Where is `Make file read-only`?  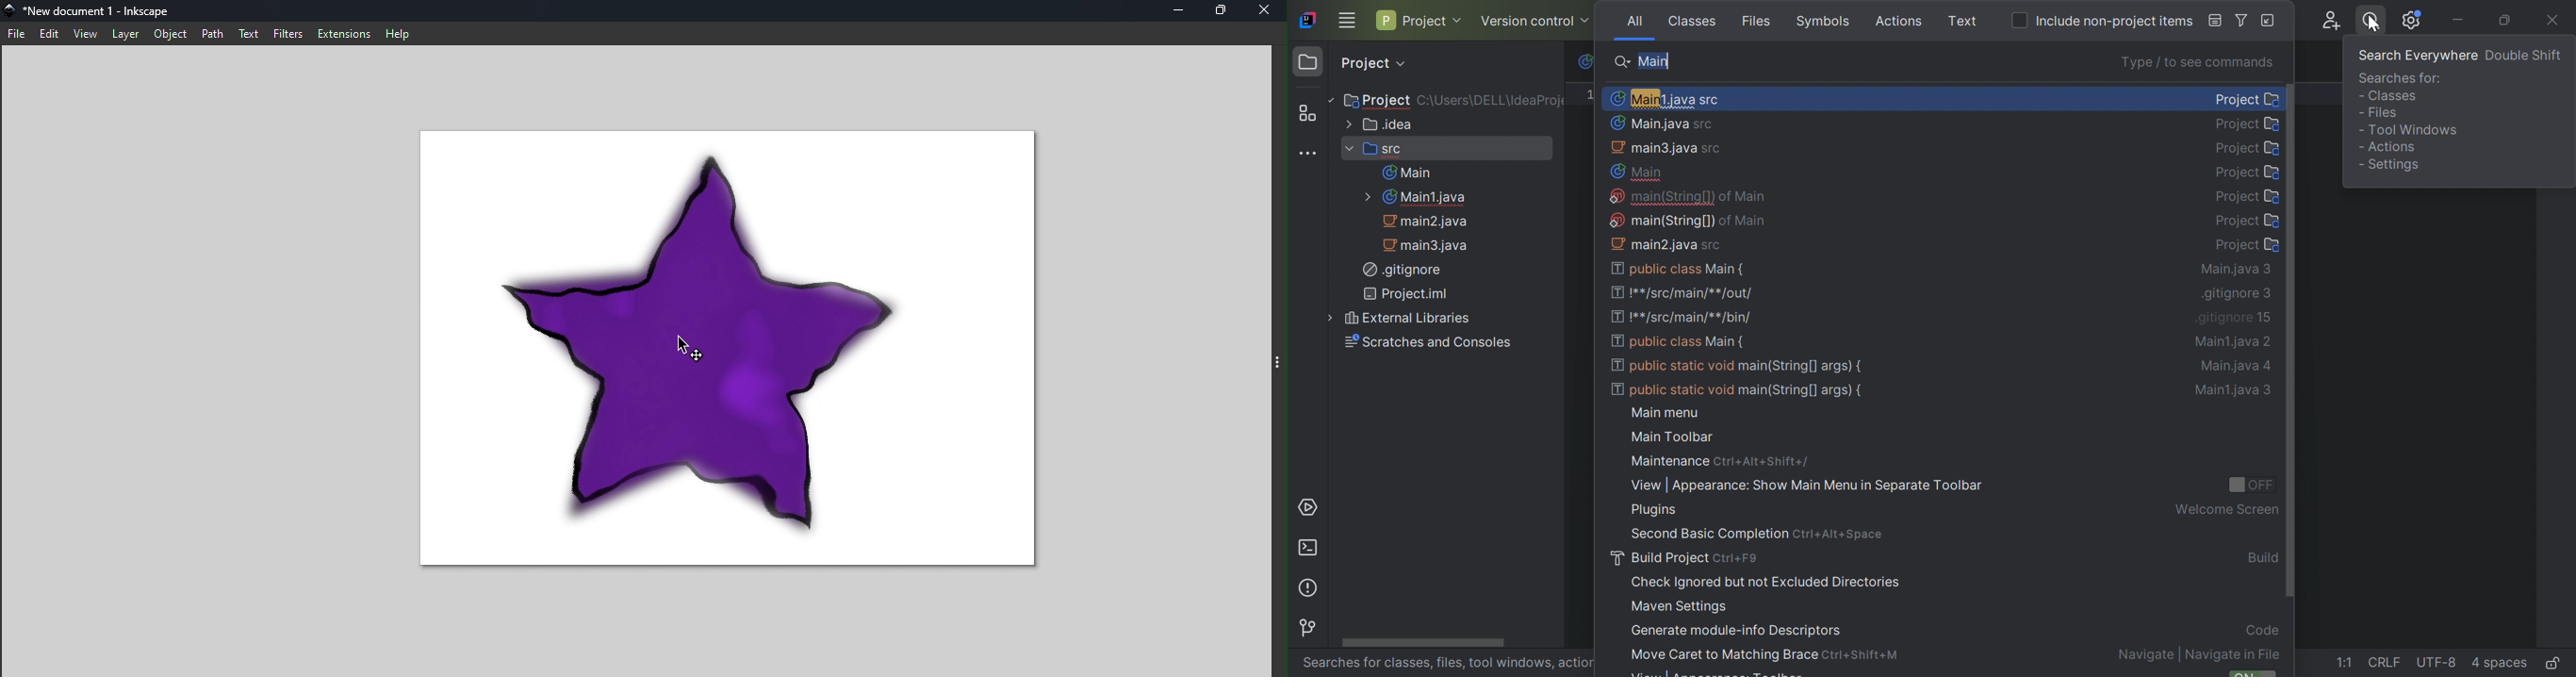 Make file read-only is located at coordinates (2556, 666).